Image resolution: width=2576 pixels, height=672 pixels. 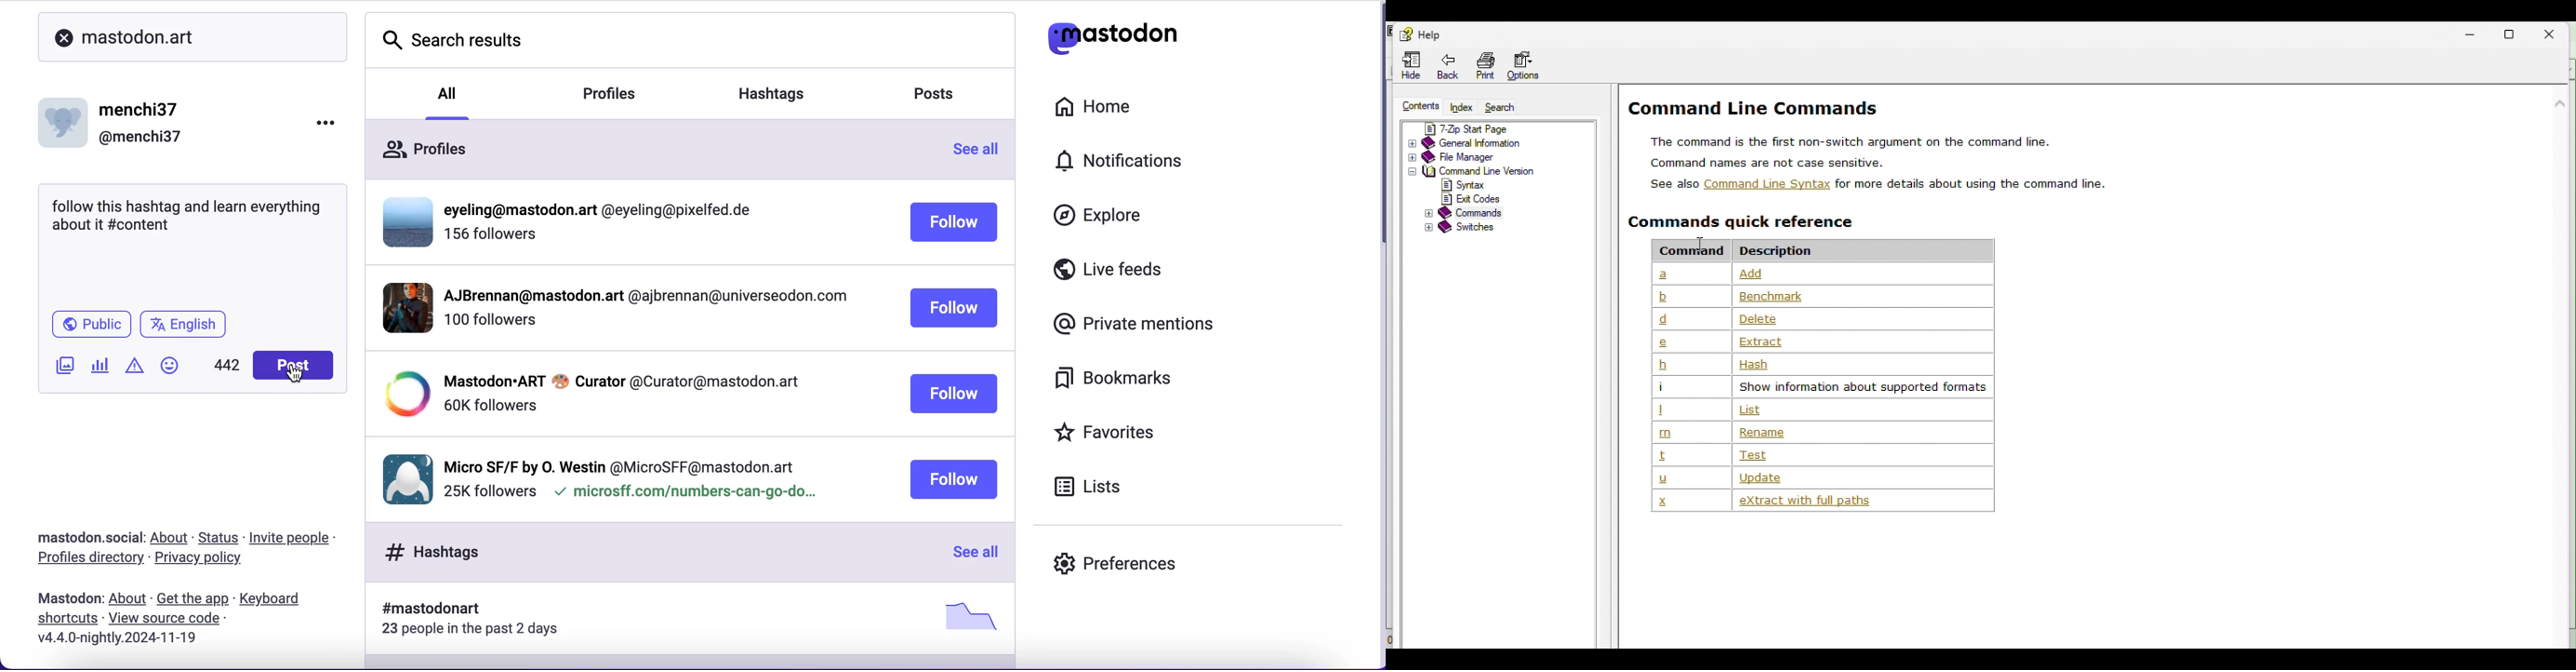 What do you see at coordinates (128, 599) in the screenshot?
I see `about` at bounding box center [128, 599].